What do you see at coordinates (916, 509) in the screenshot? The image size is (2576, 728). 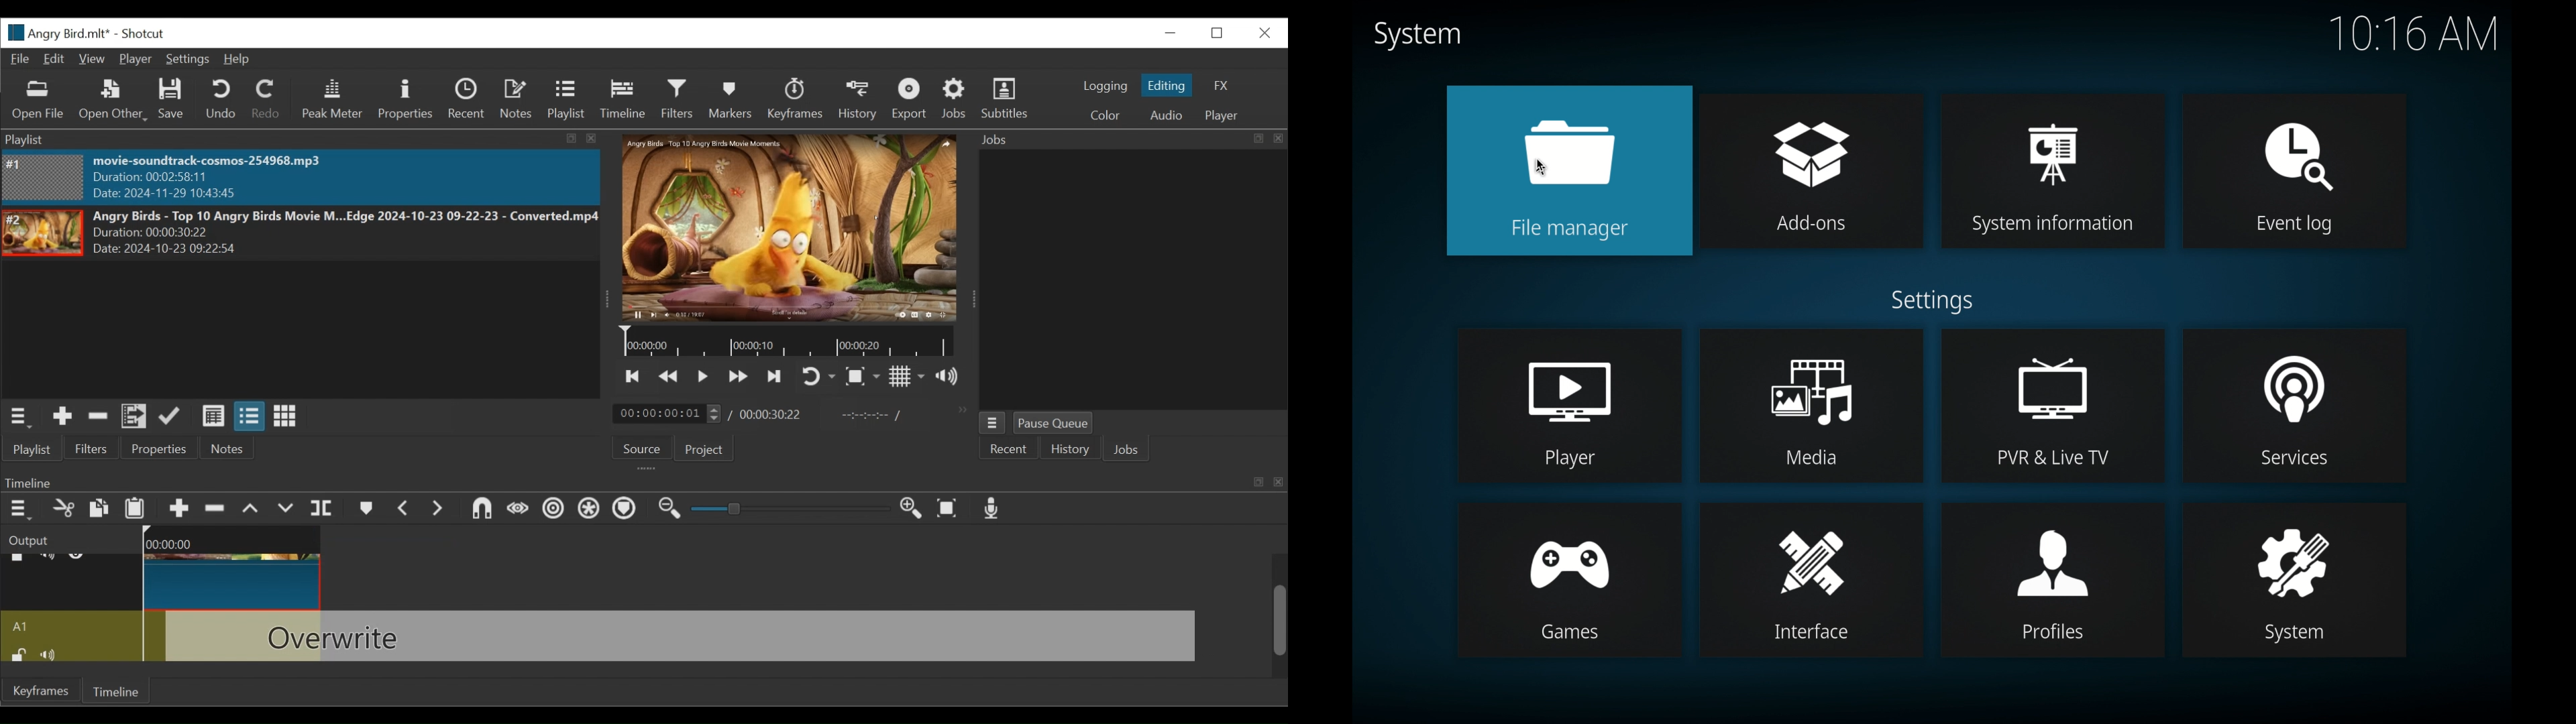 I see `Zoom in ` at bounding box center [916, 509].